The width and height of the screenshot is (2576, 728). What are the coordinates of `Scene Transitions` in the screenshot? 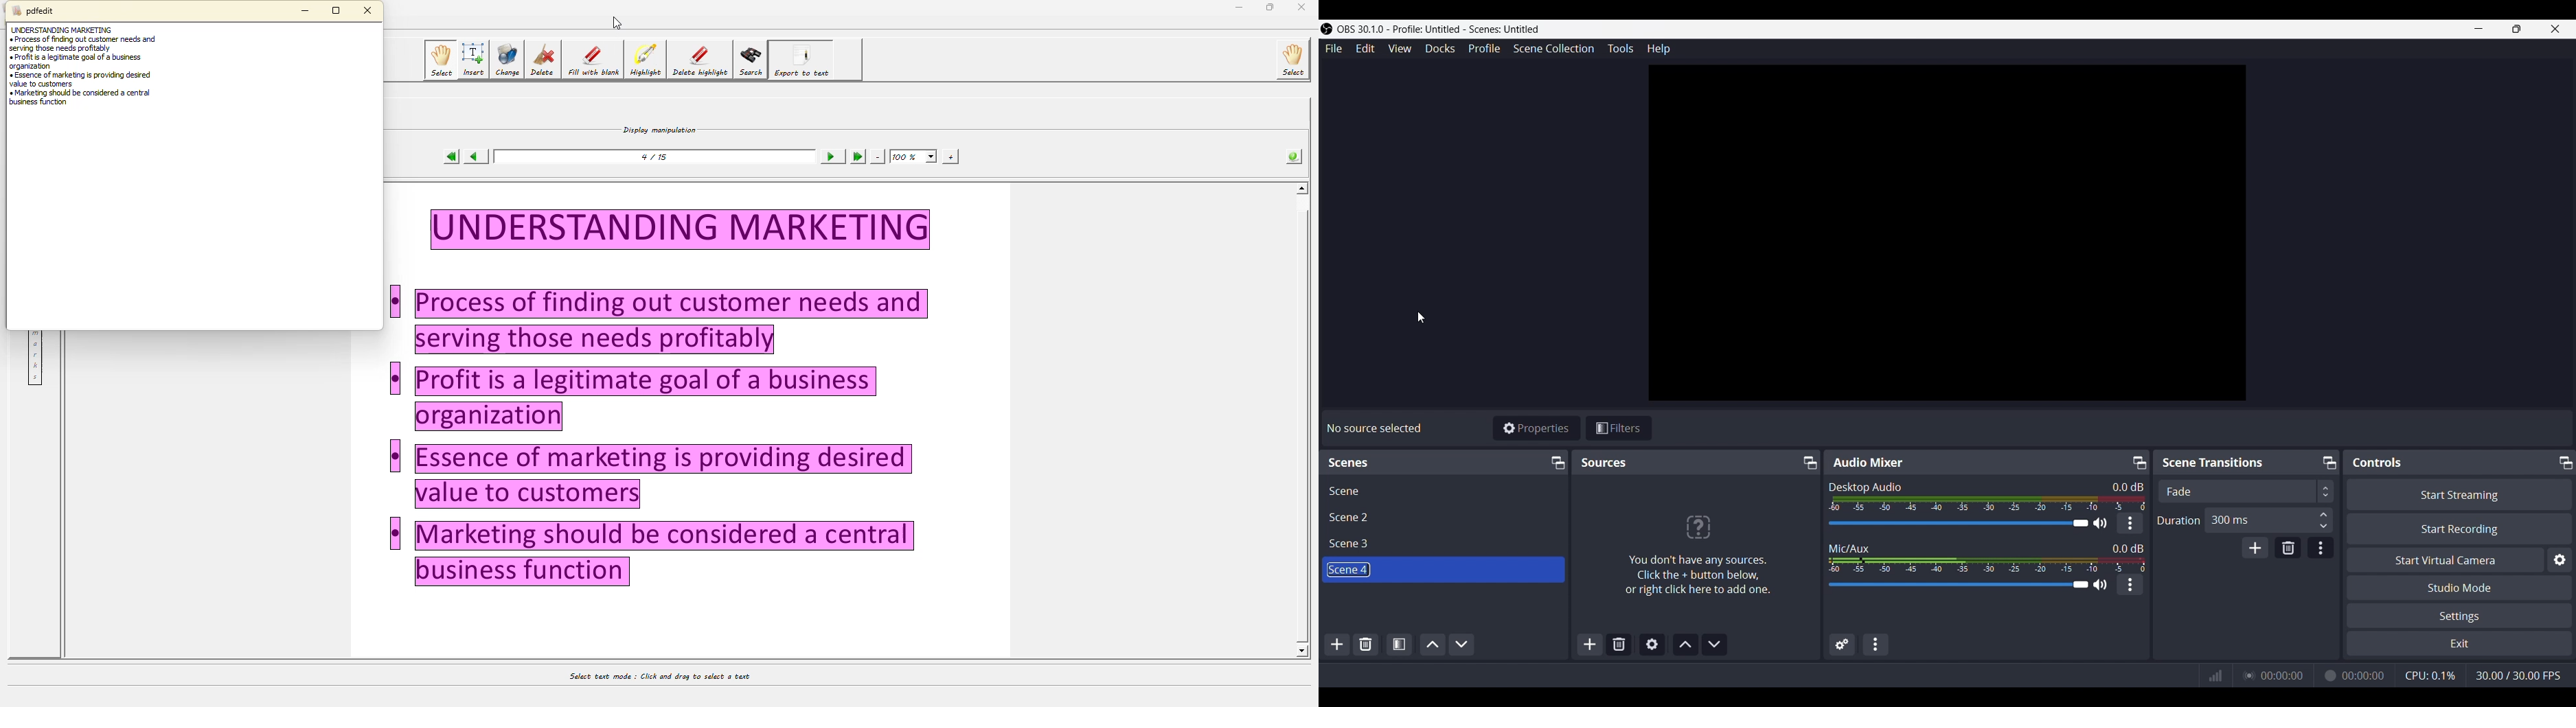 It's located at (2216, 462).